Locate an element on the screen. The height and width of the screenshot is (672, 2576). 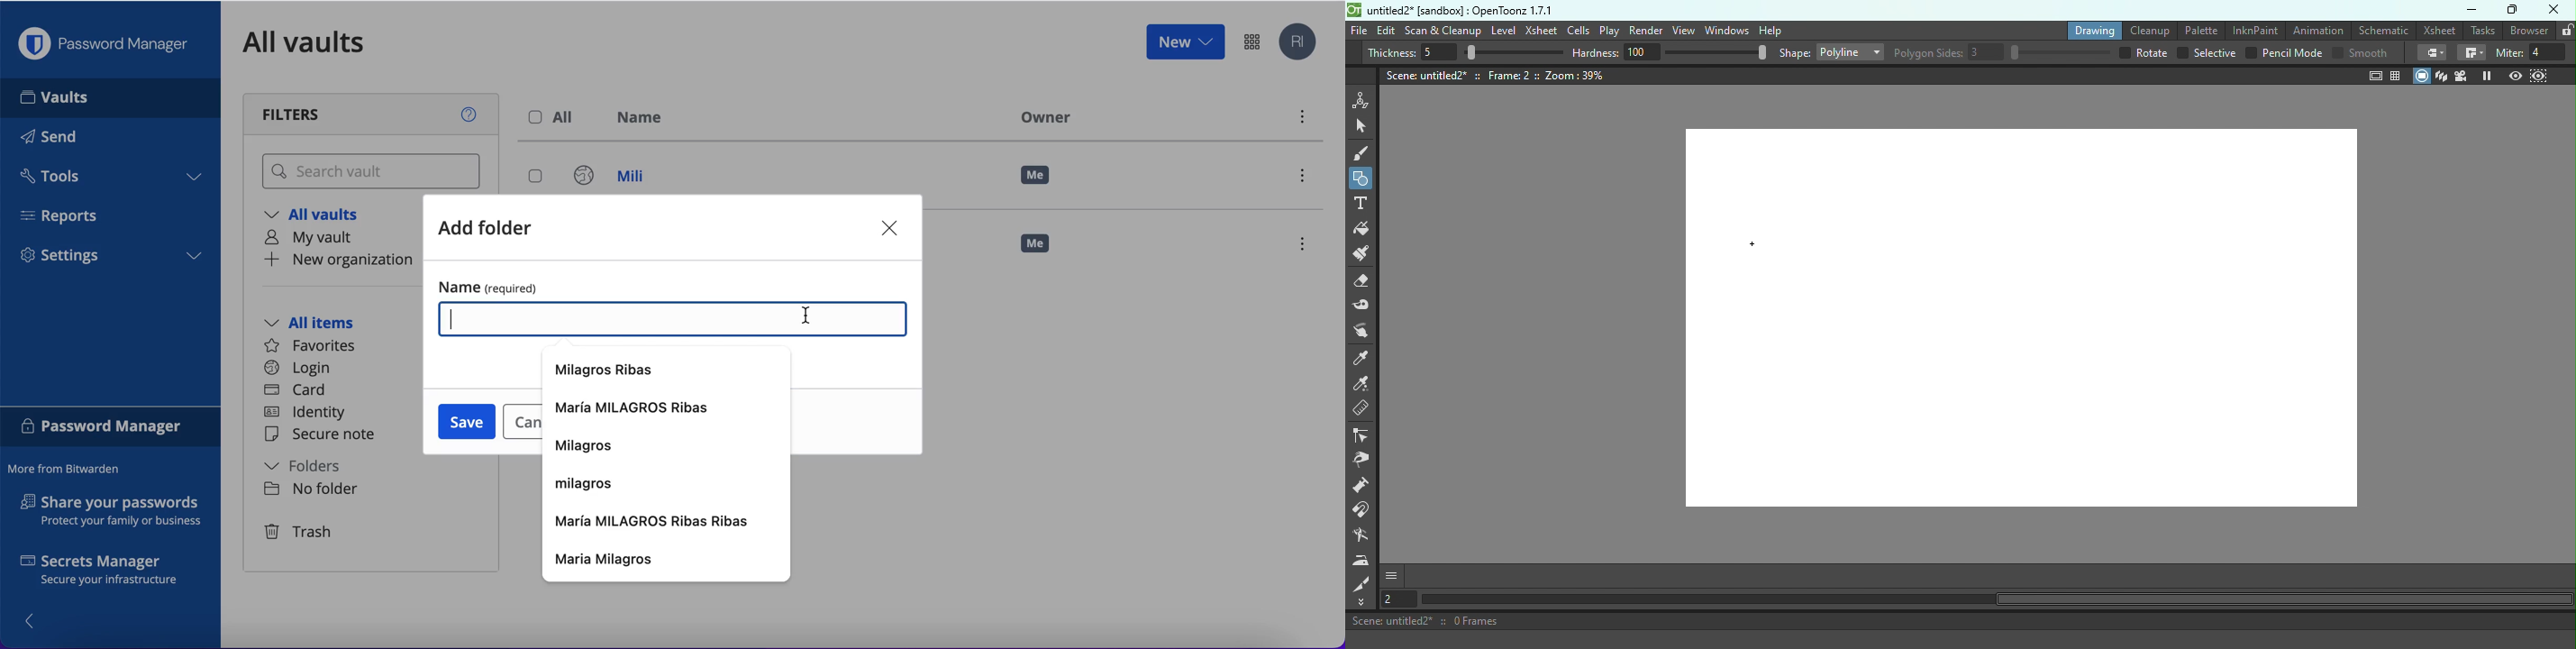
cursor is located at coordinates (805, 317).